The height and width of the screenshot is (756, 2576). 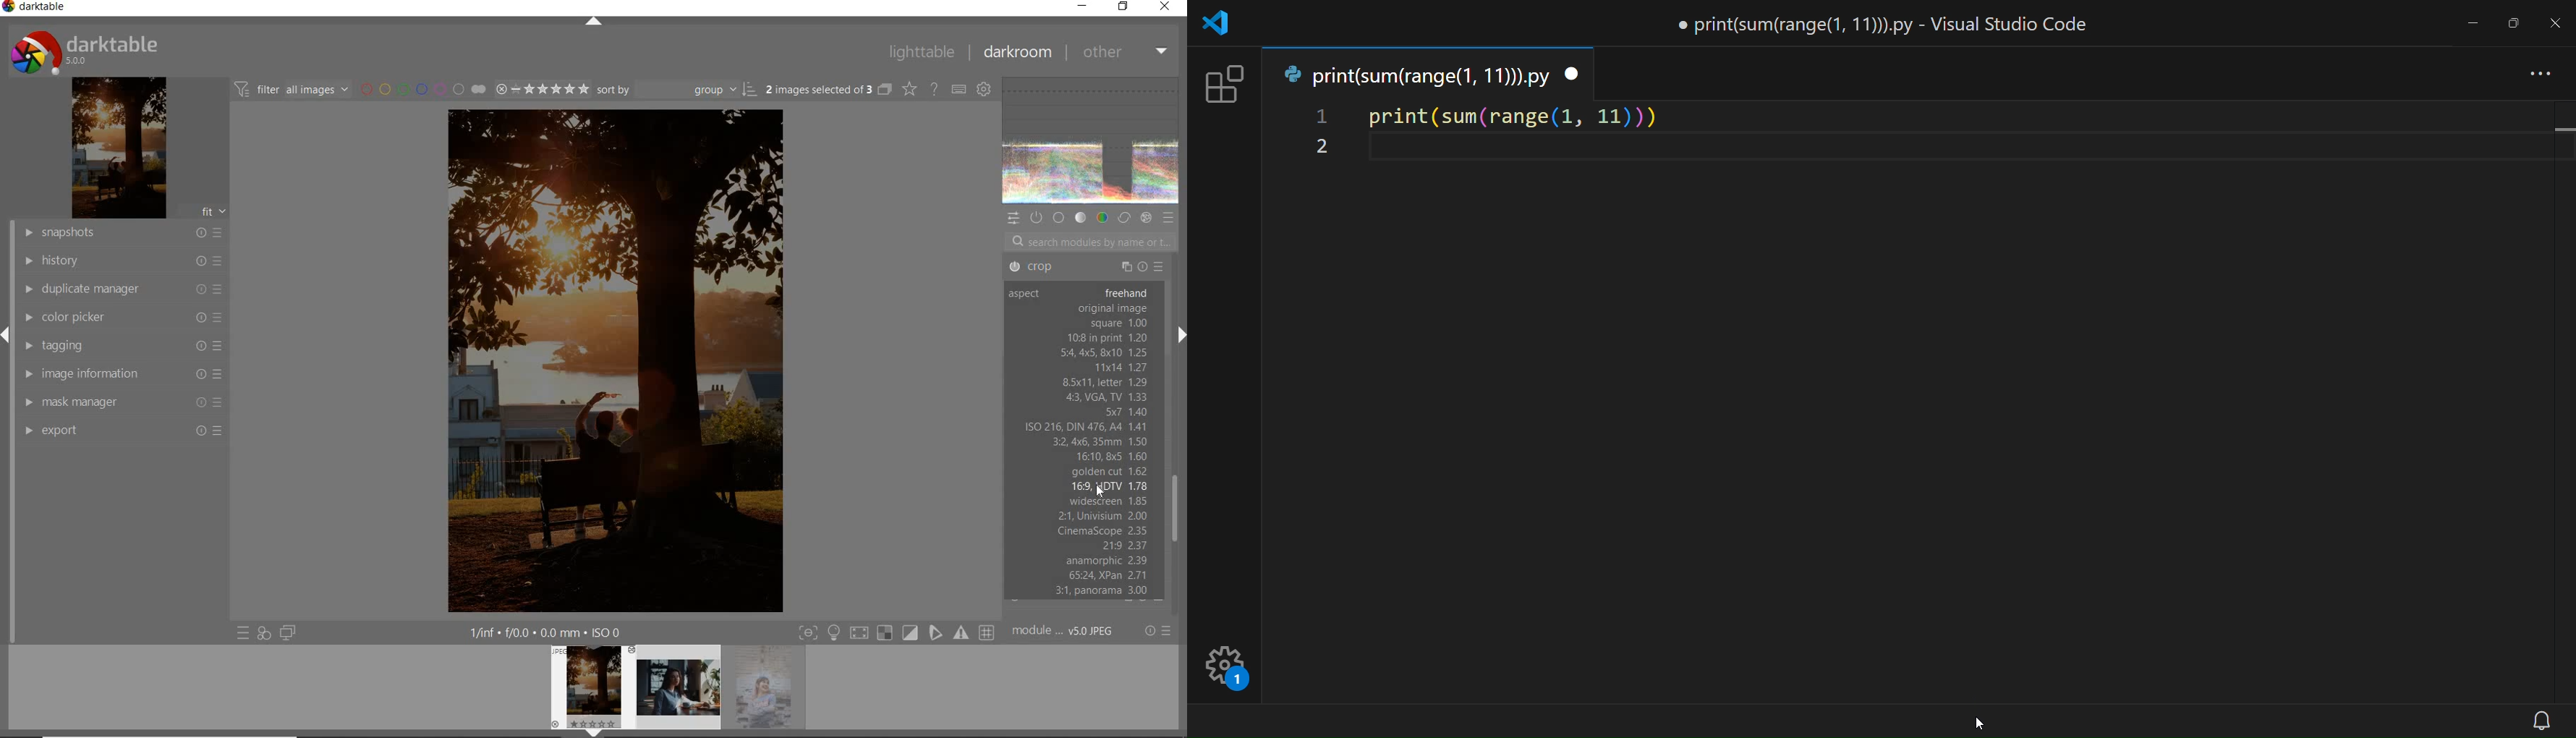 I want to click on status bar, so click(x=1854, y=723).